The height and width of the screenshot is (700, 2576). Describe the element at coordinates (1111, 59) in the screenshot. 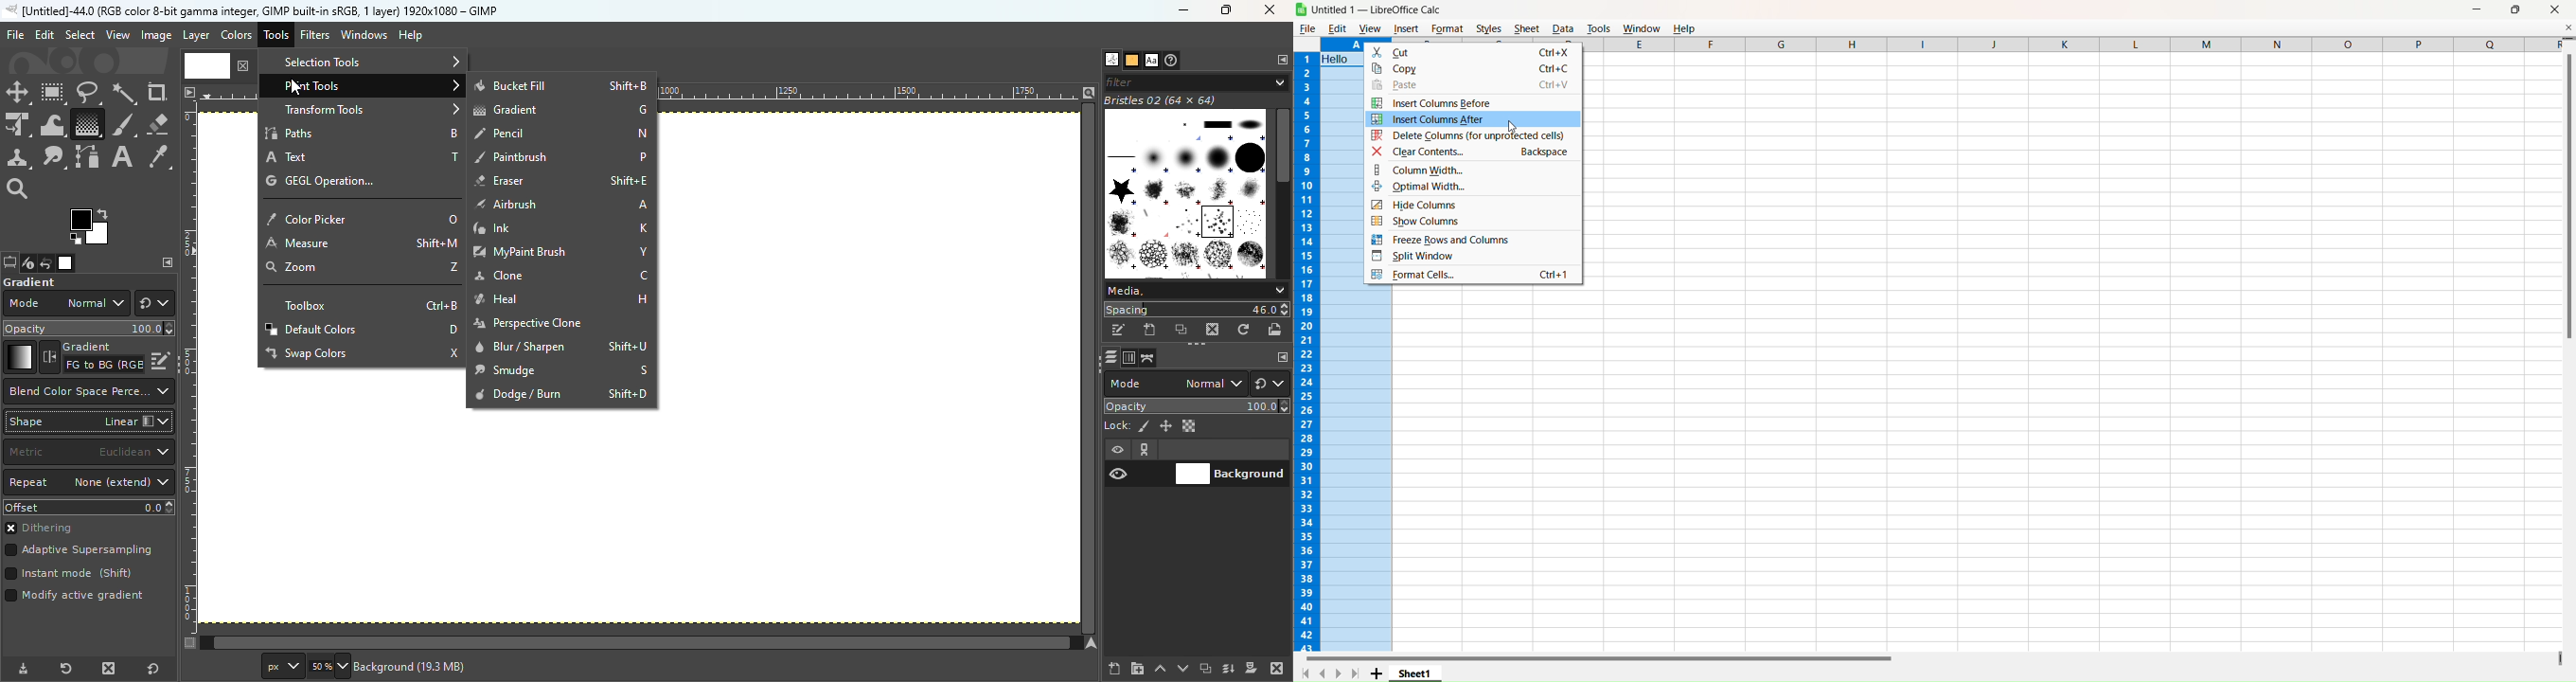

I see `Open the brushes dialog` at that location.